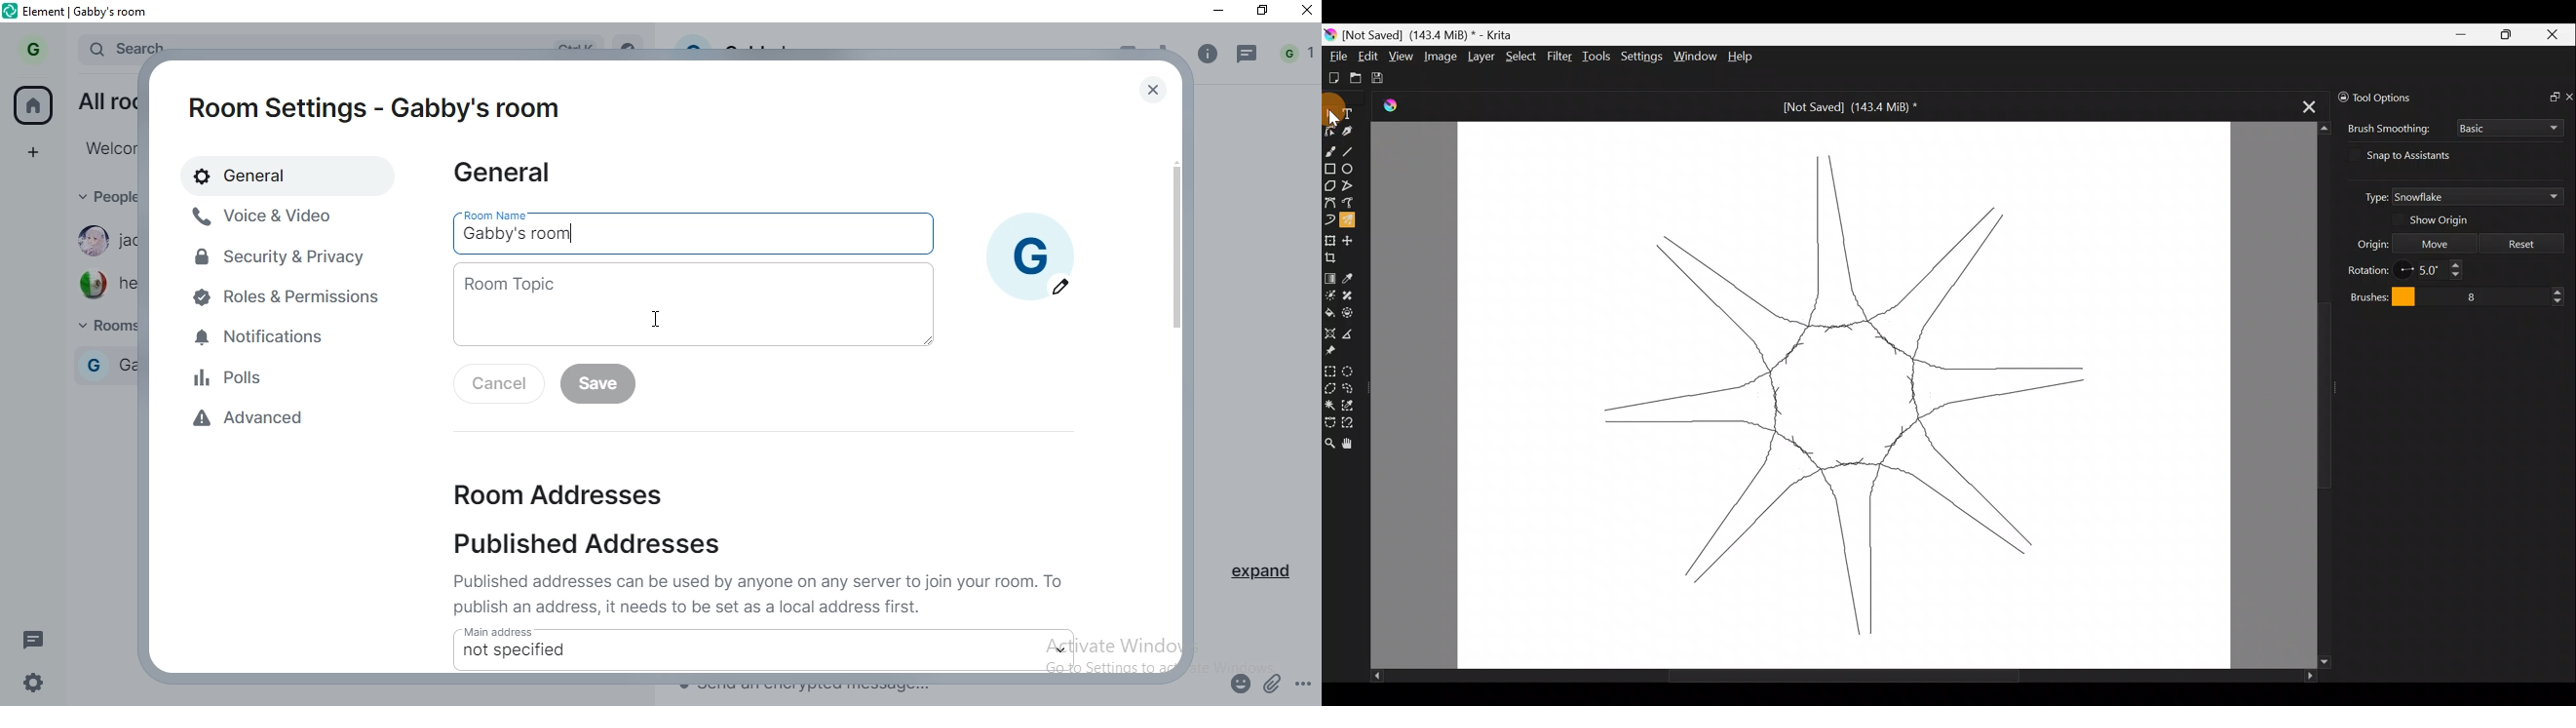  Describe the element at coordinates (290, 298) in the screenshot. I see `roles & permissions` at that location.